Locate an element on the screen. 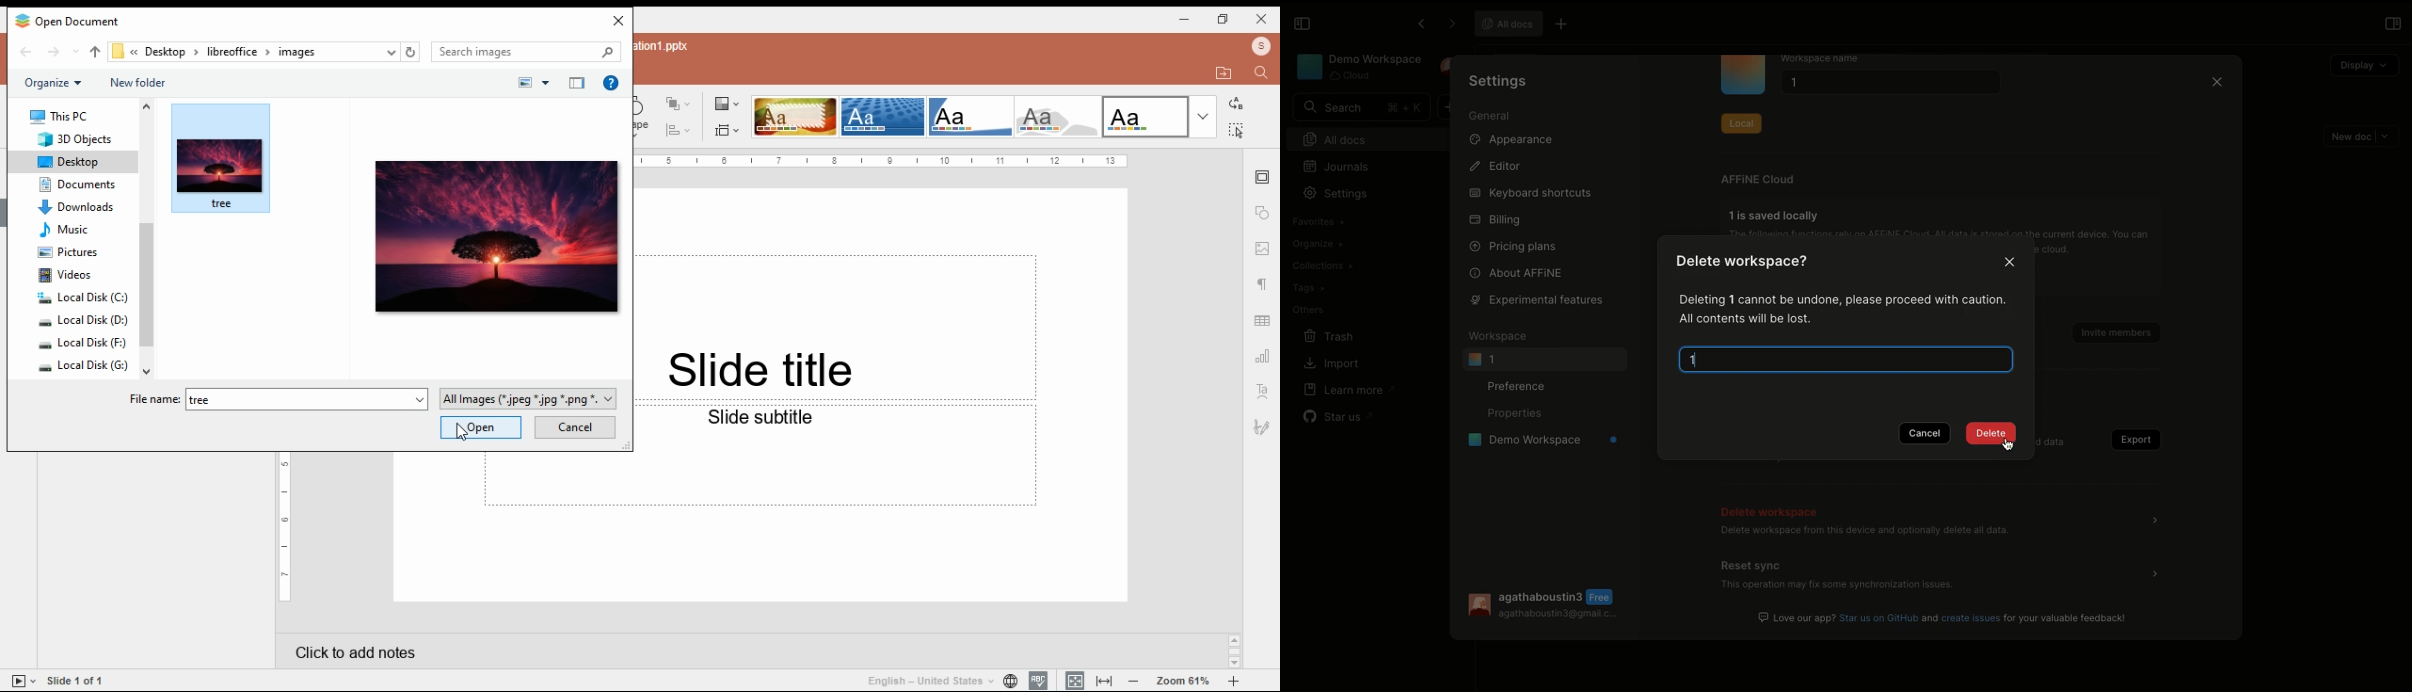  Journals is located at coordinates (1337, 167).